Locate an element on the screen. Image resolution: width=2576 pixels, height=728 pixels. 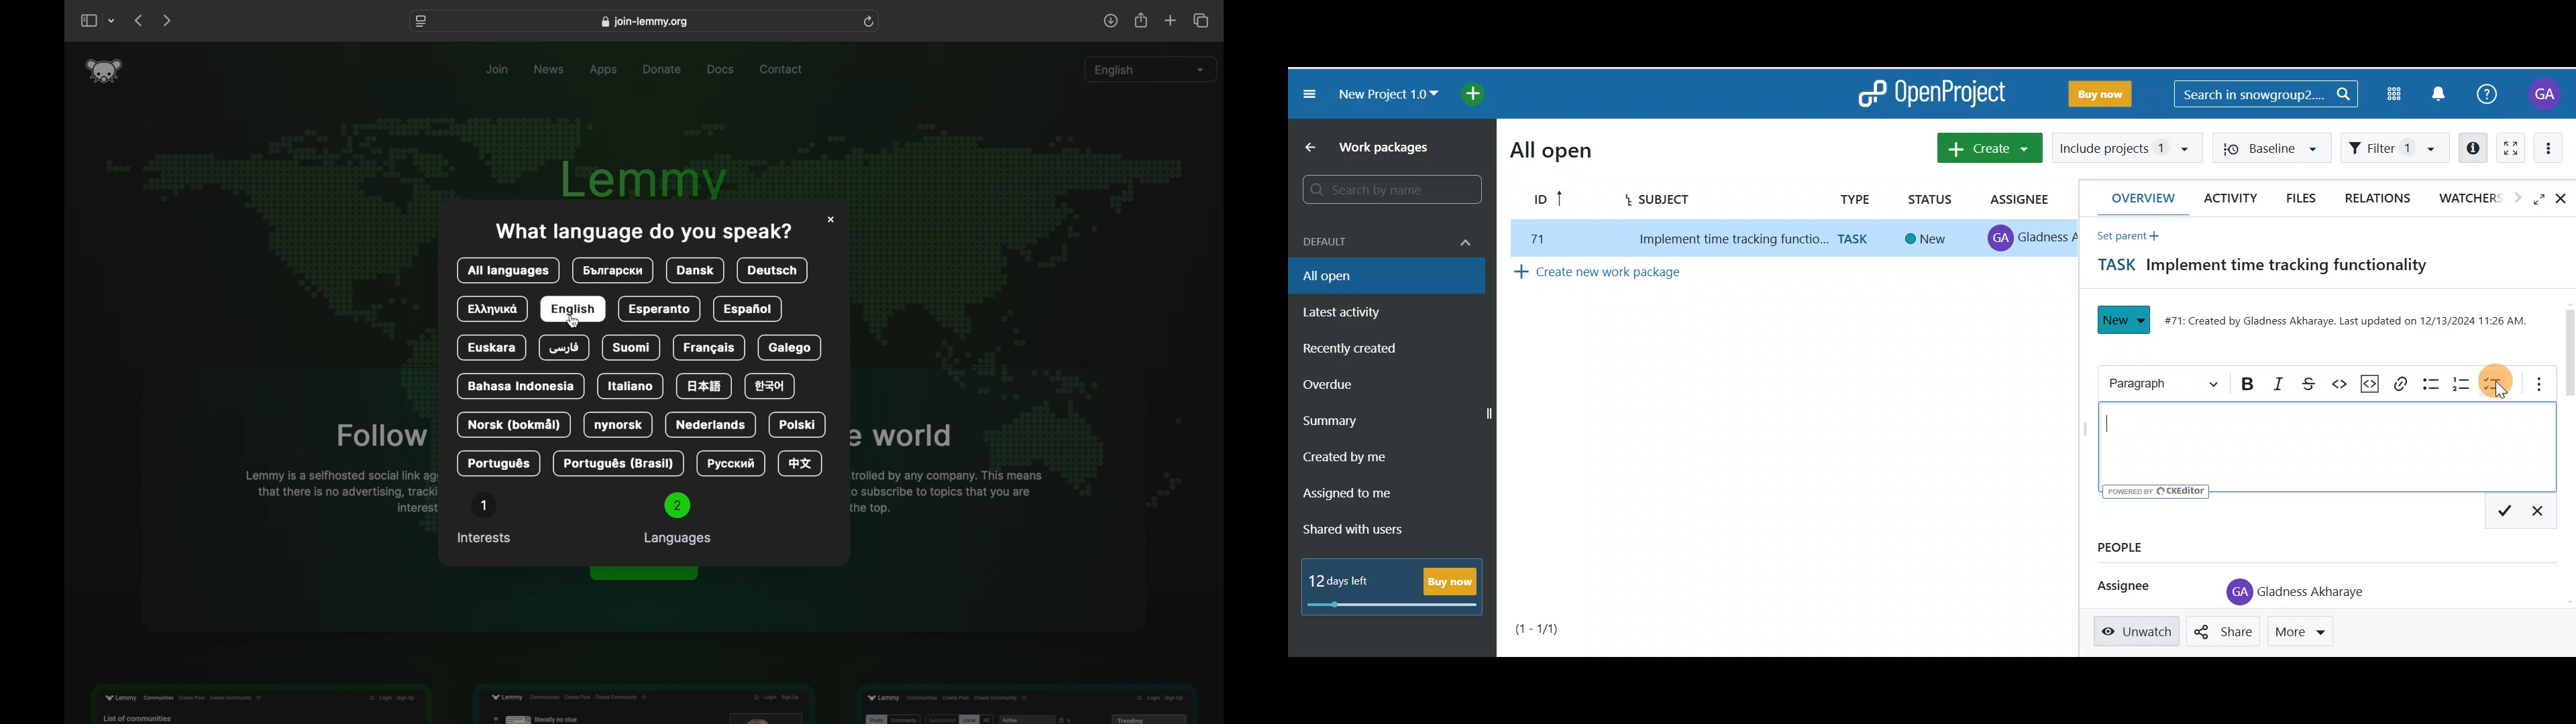
Activate zen mode is located at coordinates (2512, 148).